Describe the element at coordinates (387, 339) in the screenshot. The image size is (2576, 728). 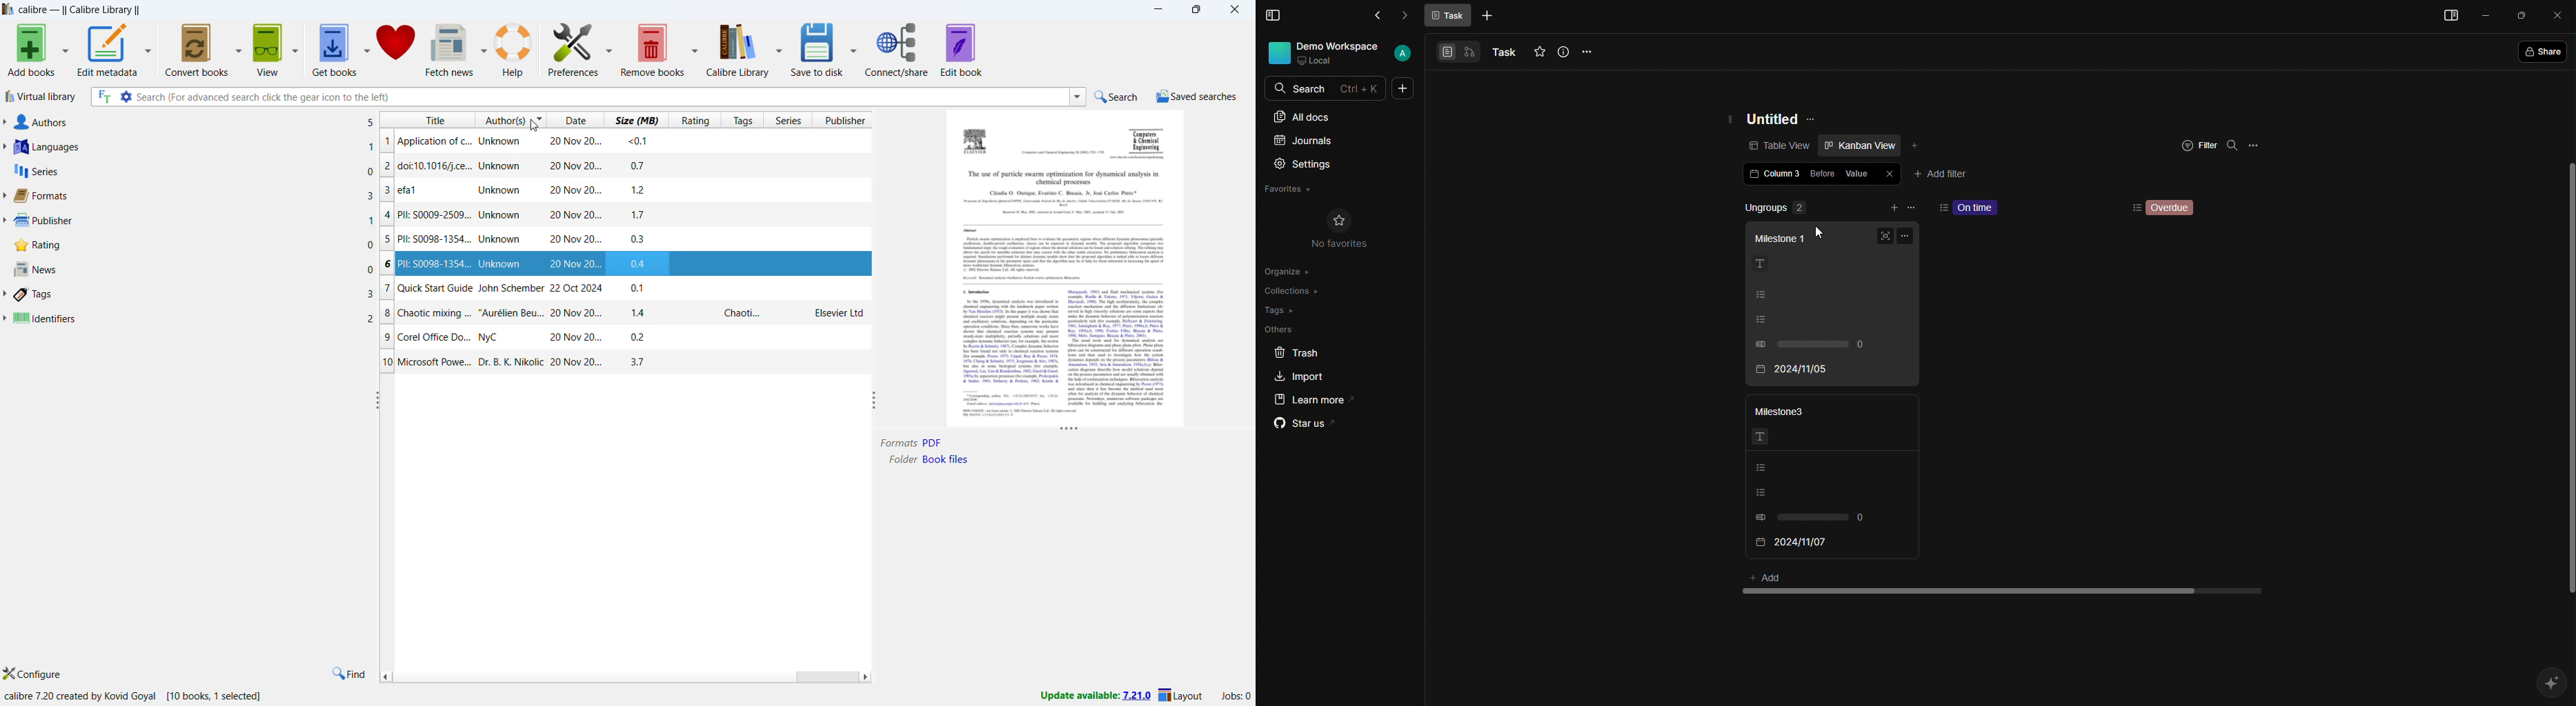
I see `9` at that location.